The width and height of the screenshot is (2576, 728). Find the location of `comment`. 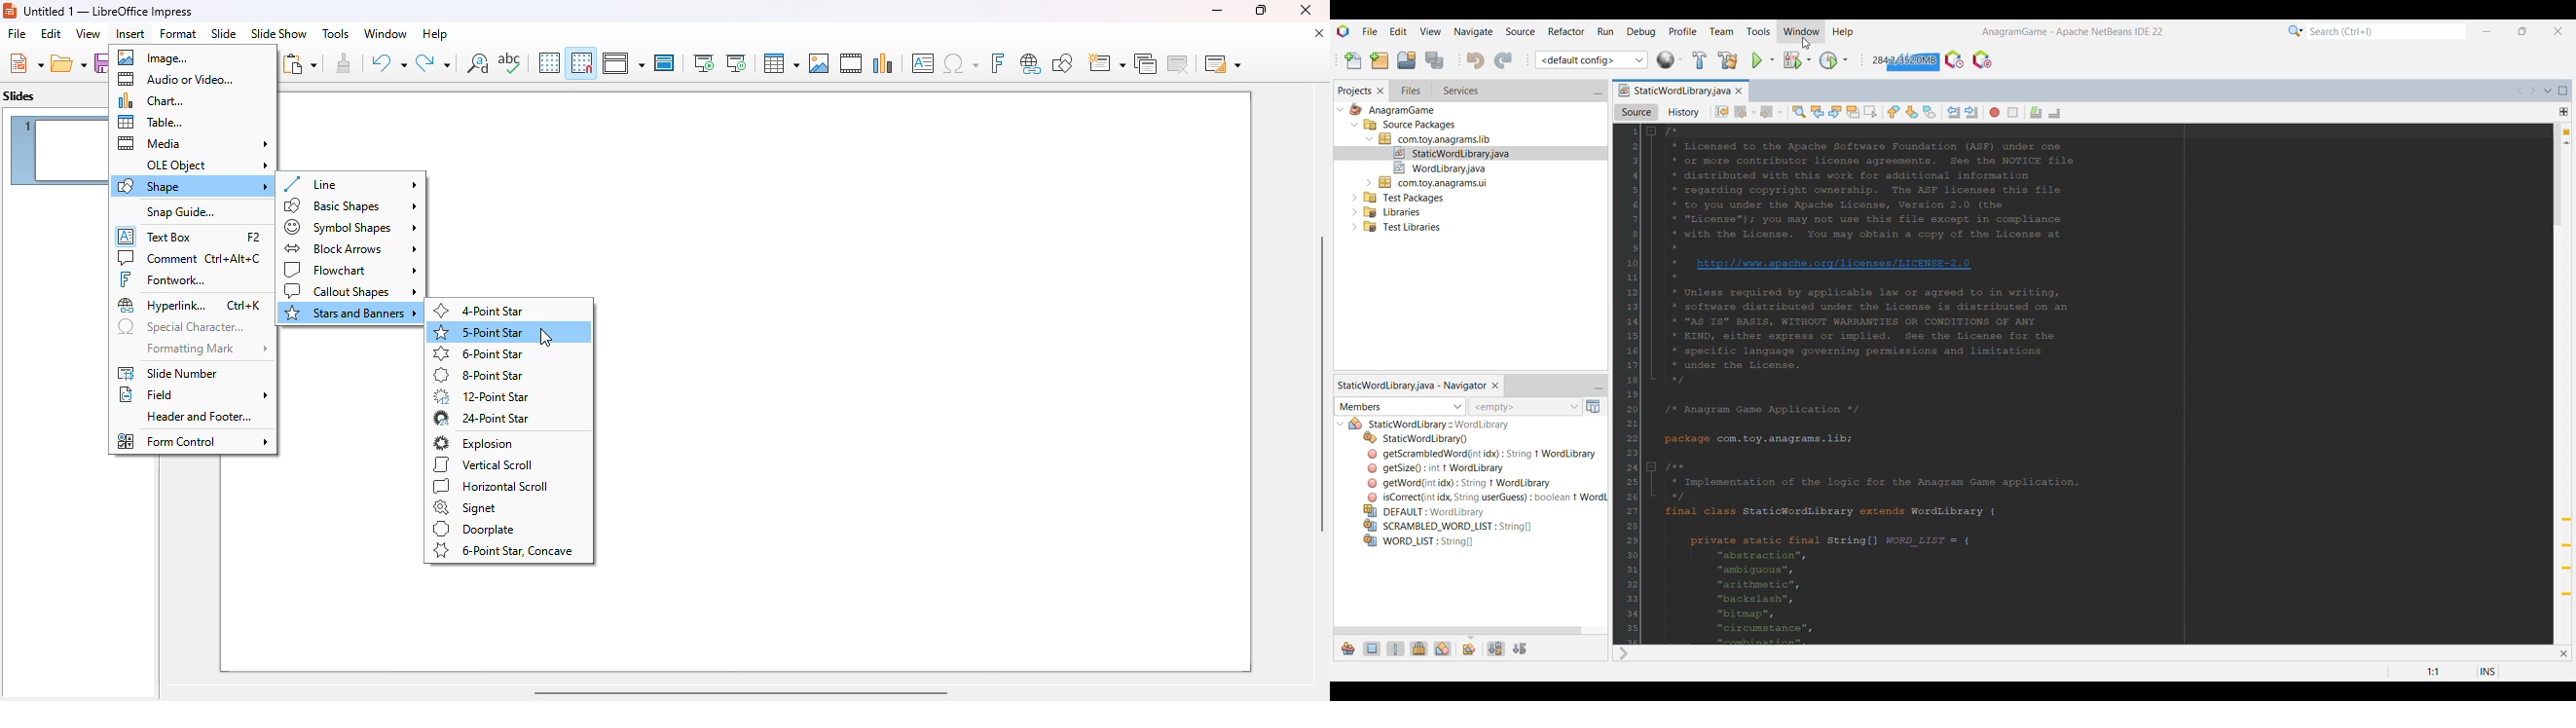

comment is located at coordinates (190, 258).